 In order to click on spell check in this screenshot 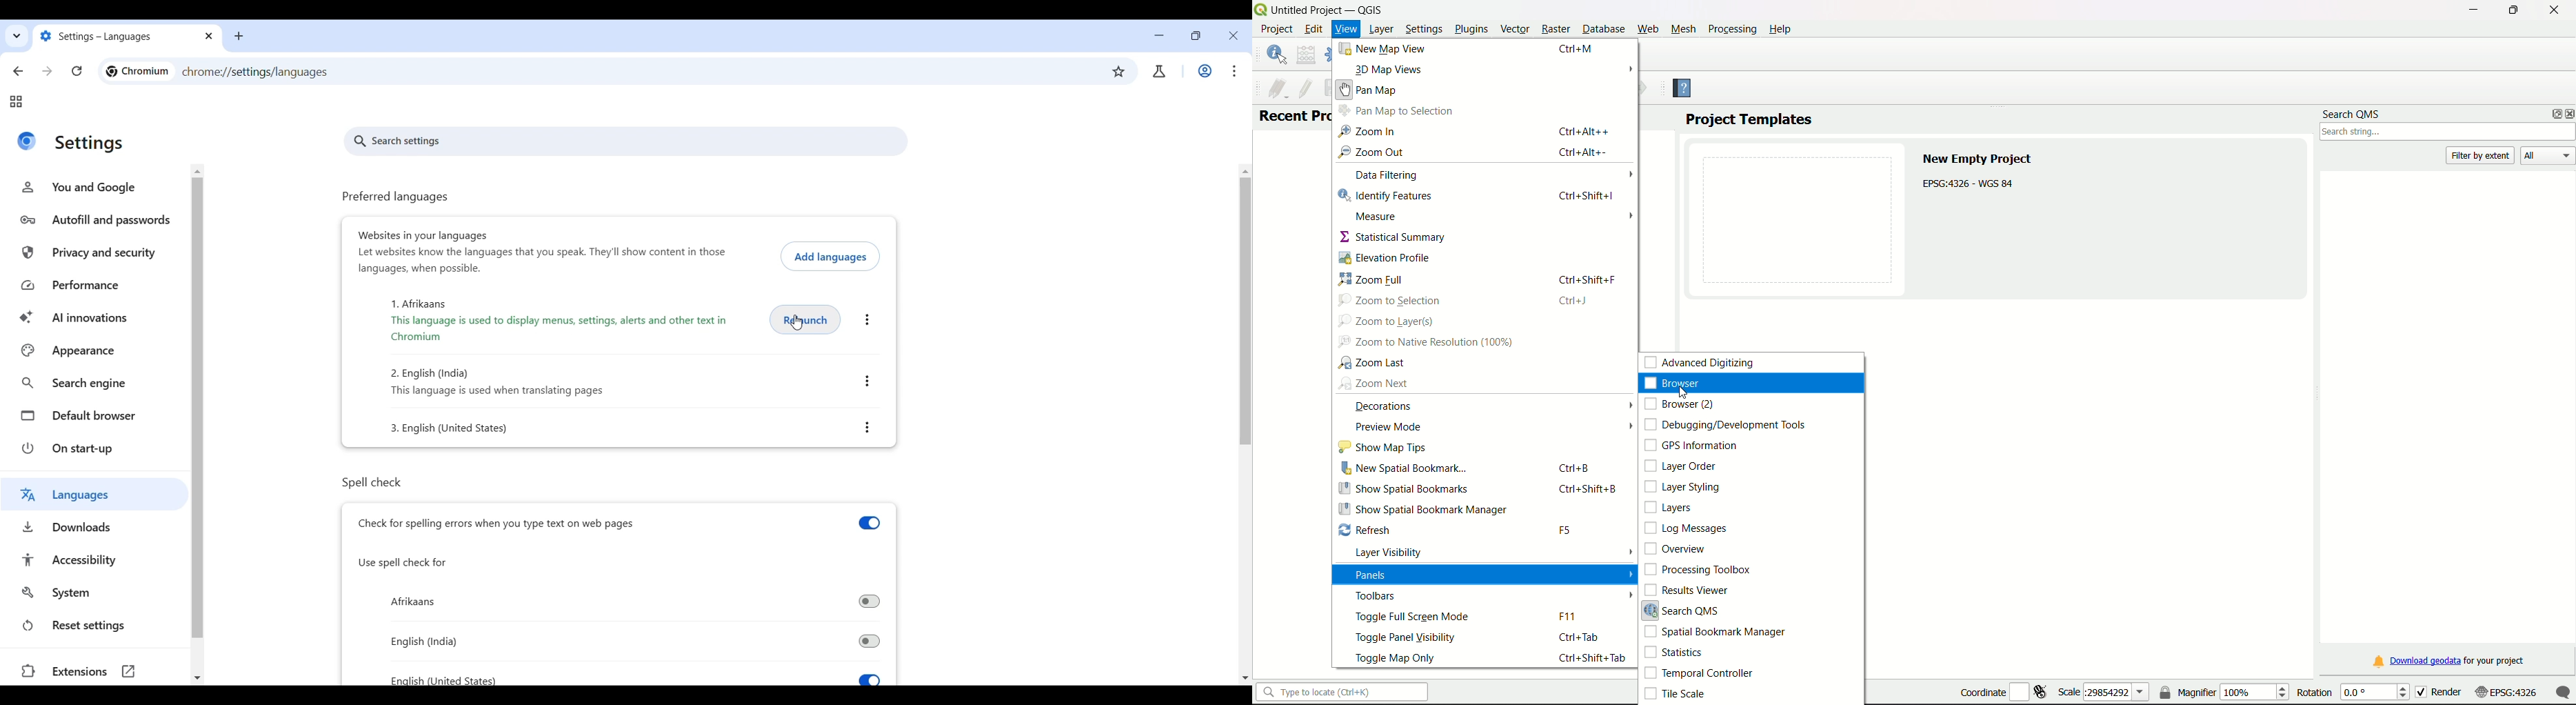, I will do `click(390, 482)`.